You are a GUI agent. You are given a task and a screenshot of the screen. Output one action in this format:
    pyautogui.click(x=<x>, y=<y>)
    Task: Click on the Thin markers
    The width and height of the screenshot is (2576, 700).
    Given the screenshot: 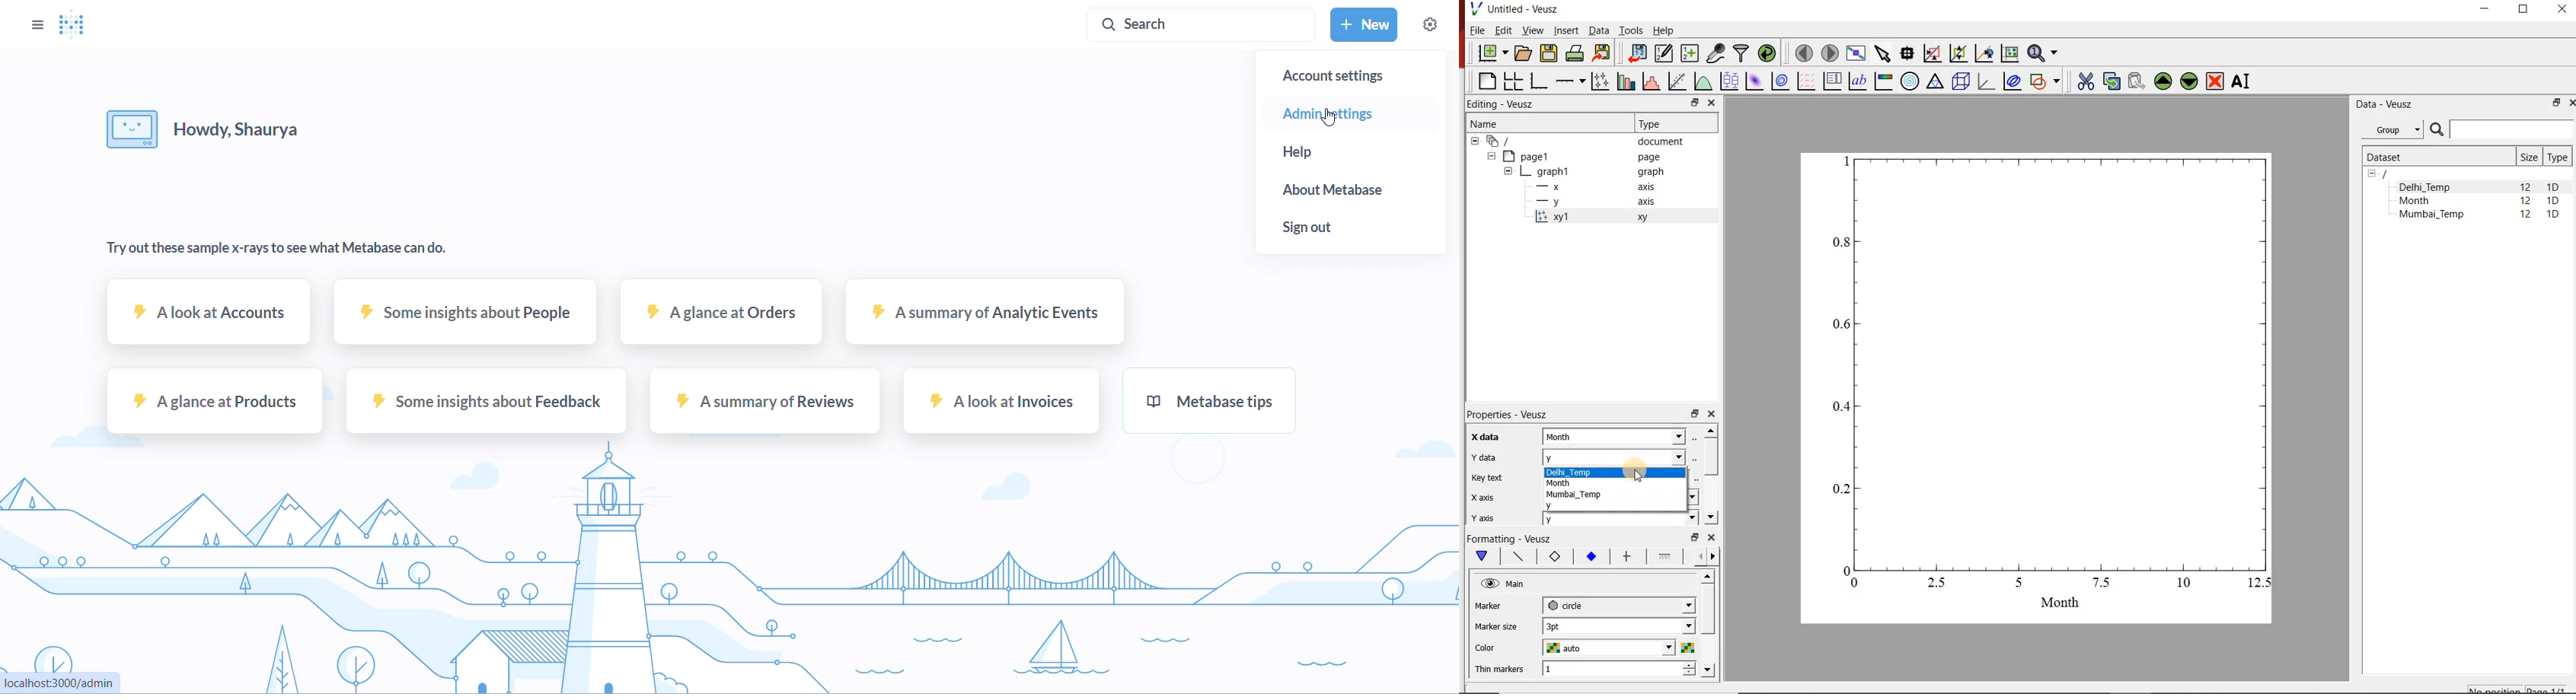 What is the action you would take?
    pyautogui.click(x=1498, y=670)
    